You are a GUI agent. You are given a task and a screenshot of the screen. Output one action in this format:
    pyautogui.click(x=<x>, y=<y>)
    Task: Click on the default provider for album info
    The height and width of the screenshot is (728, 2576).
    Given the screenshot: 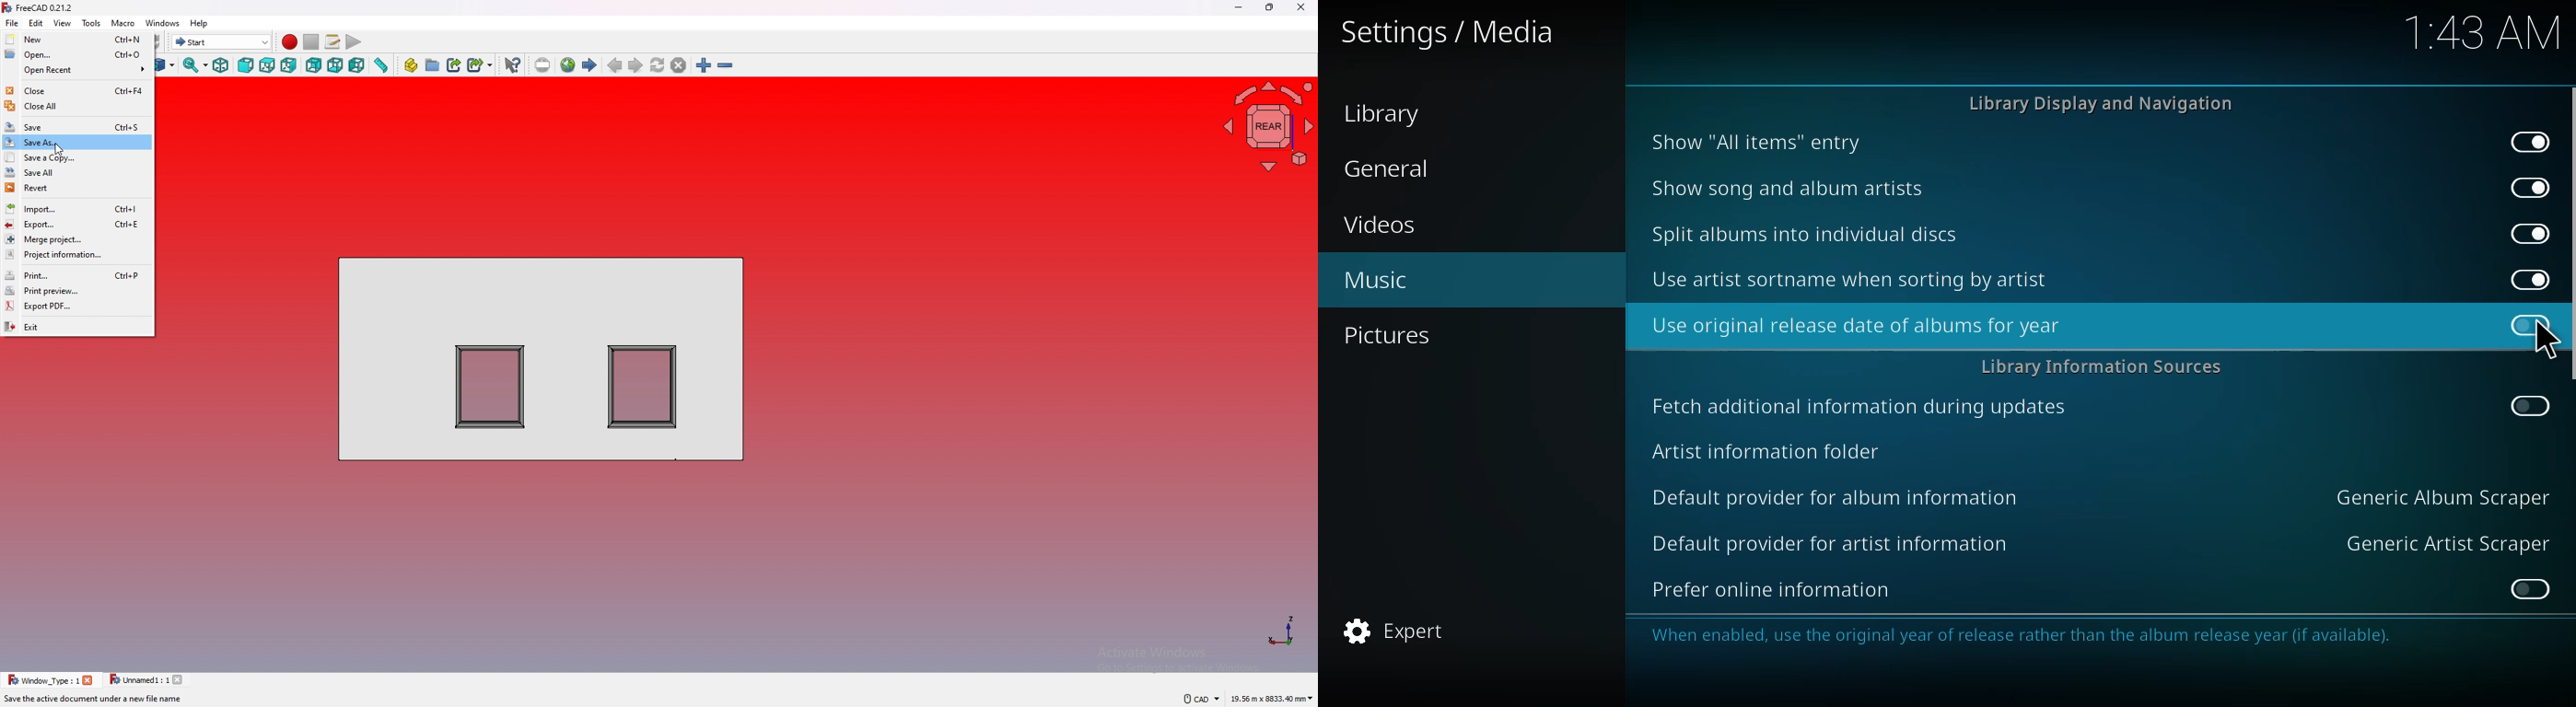 What is the action you would take?
    pyautogui.click(x=1839, y=495)
    